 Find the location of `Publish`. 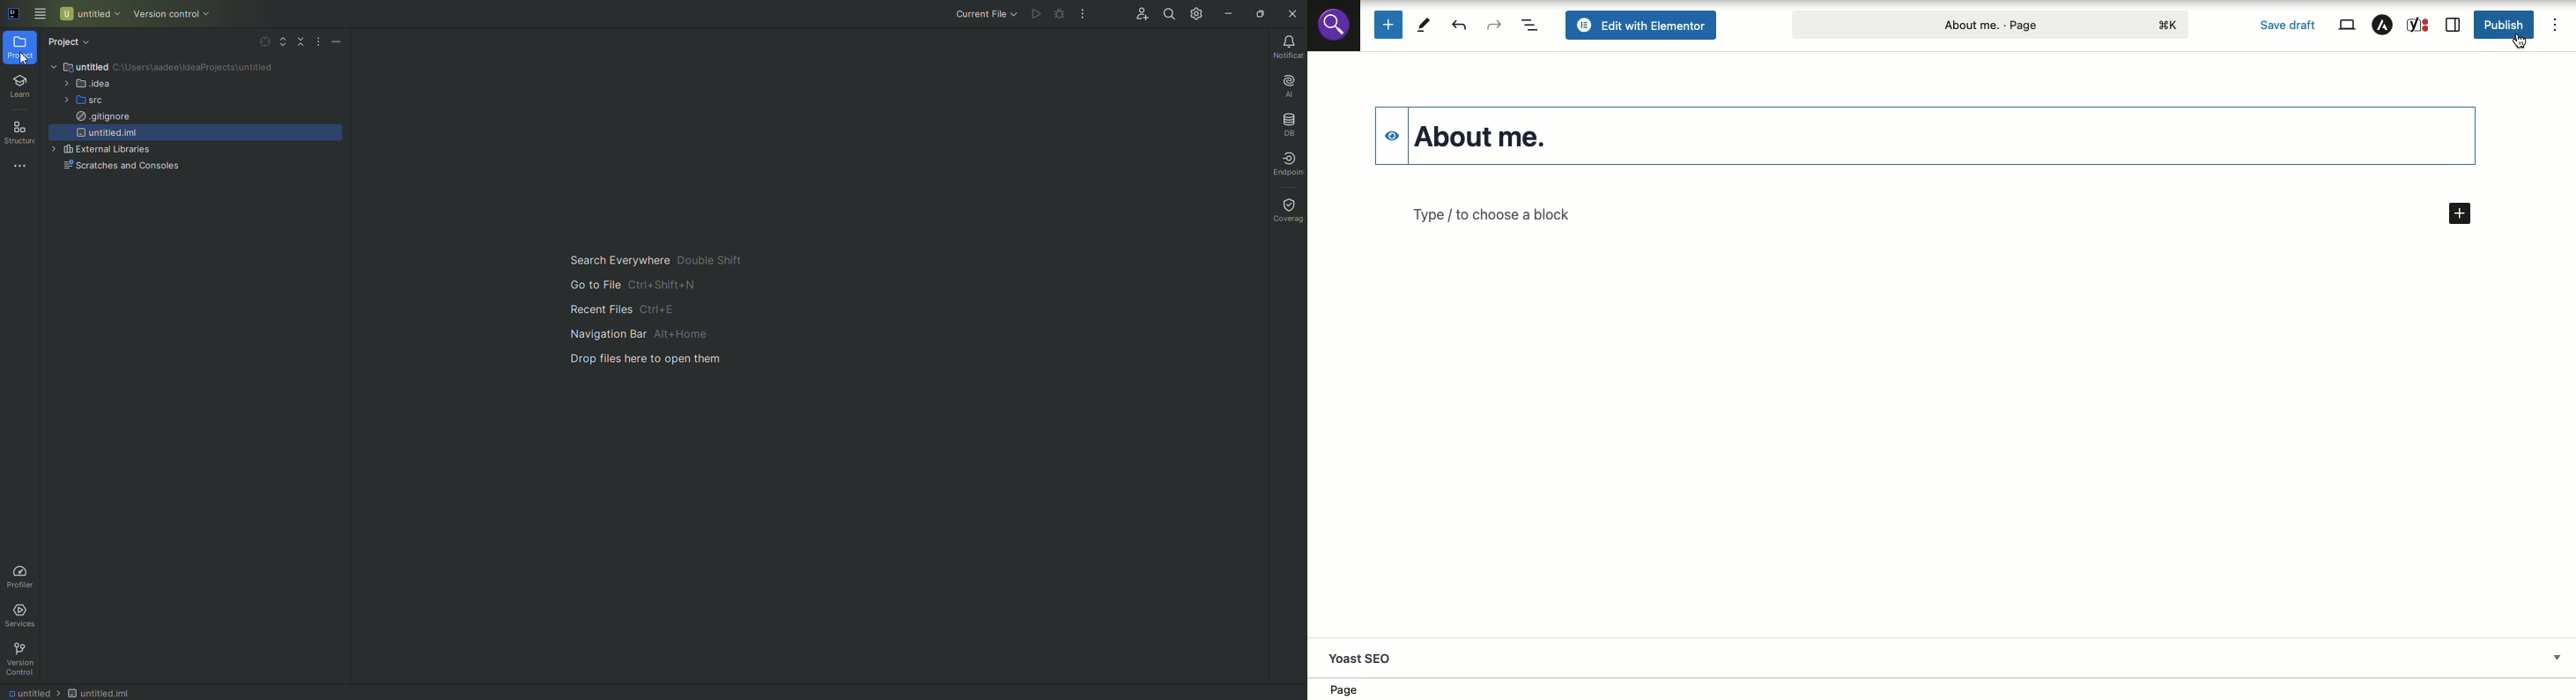

Publish is located at coordinates (2503, 25).